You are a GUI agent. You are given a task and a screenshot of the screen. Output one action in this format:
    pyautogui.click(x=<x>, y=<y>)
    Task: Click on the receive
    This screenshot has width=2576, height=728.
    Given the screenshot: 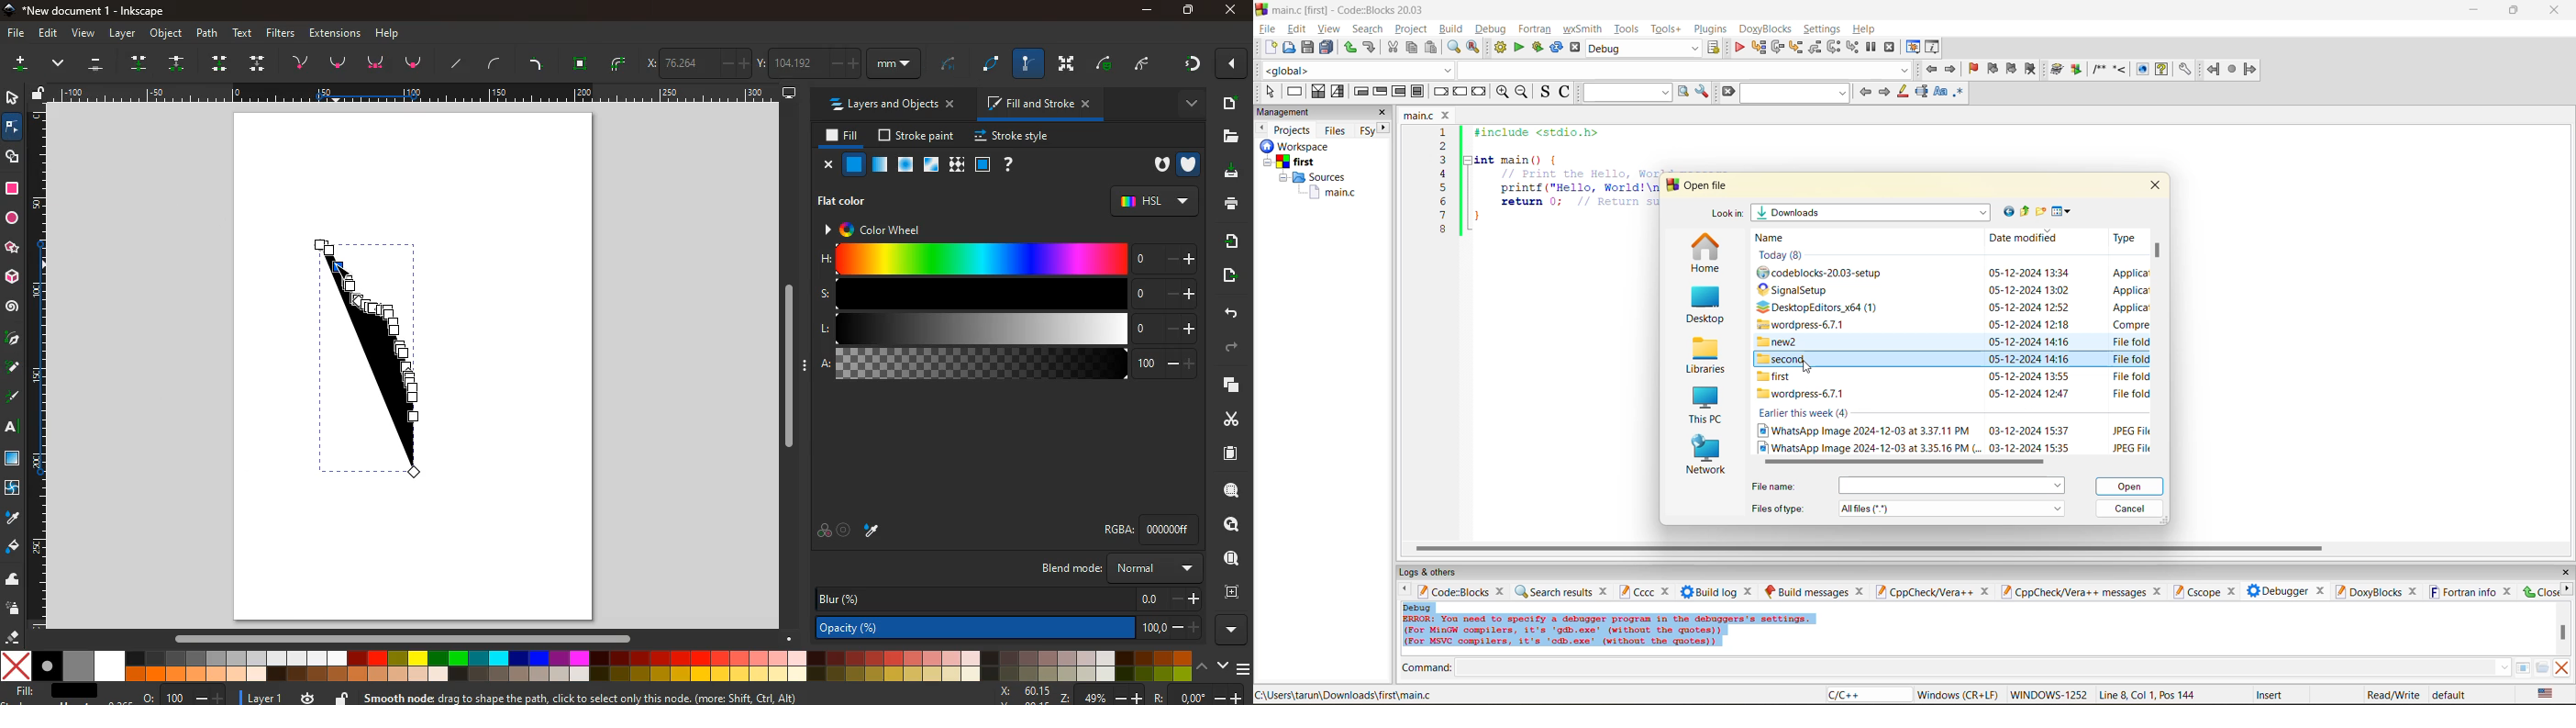 What is the action you would take?
    pyautogui.click(x=1227, y=241)
    